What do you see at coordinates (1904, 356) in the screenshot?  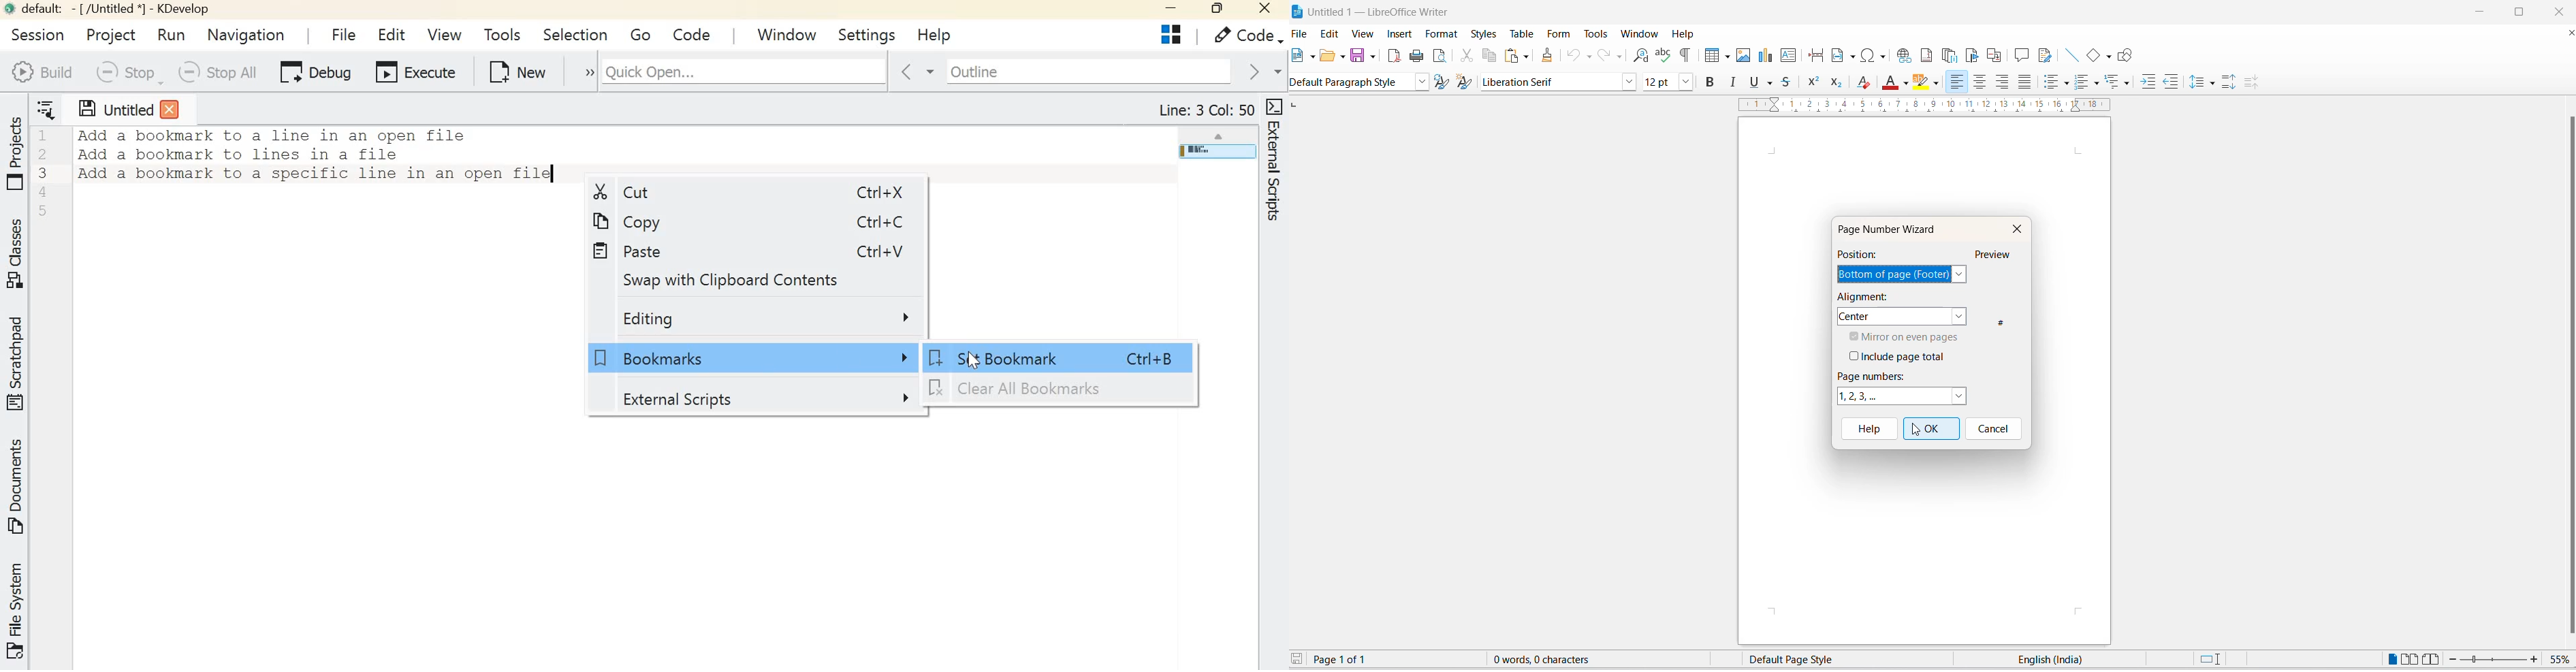 I see `include page total checkbox` at bounding box center [1904, 356].